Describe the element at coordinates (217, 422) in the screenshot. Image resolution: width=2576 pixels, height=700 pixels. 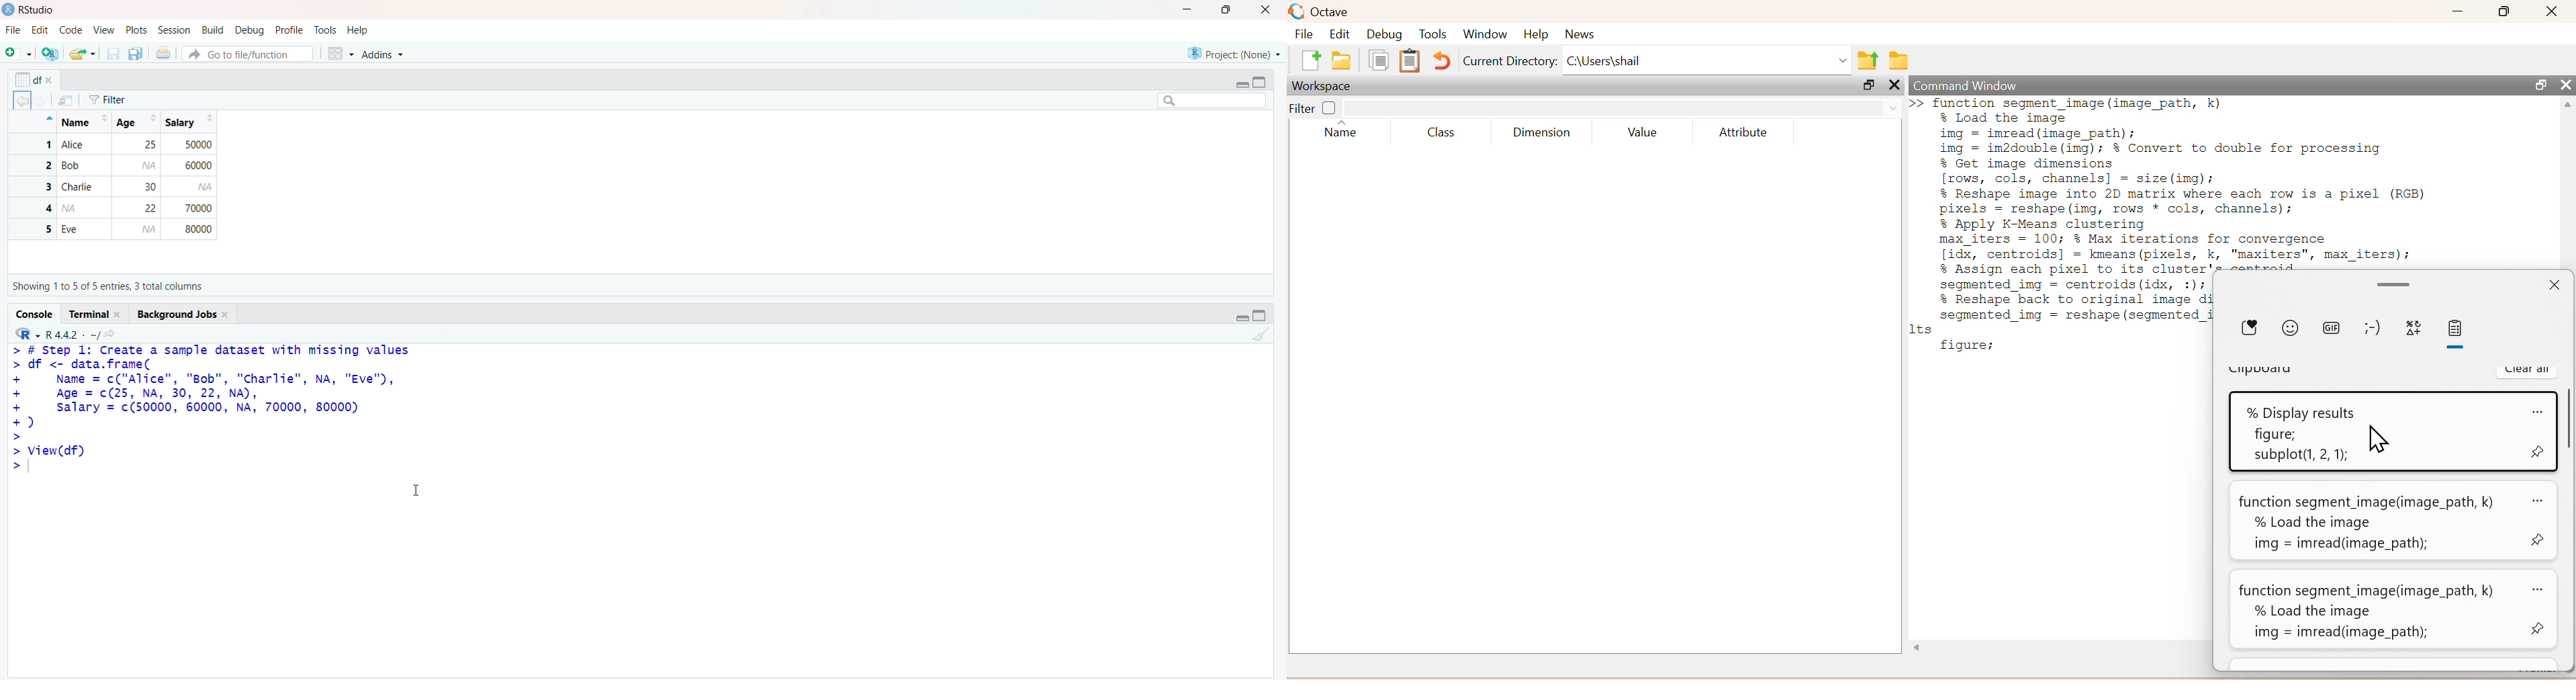
I see `> # Step Ll: (Create a sample dataset with missing values
> df <- data.frame(
+ Name = c("Alice", "Bob", "Charlie", NA, "Eve"),
+ Age = c(25, NA, 30, 22, NA),
+ salary = c(50000, 60000, NA, 70000, 80000)
+)
>
> View(df)
>
I` at that location.